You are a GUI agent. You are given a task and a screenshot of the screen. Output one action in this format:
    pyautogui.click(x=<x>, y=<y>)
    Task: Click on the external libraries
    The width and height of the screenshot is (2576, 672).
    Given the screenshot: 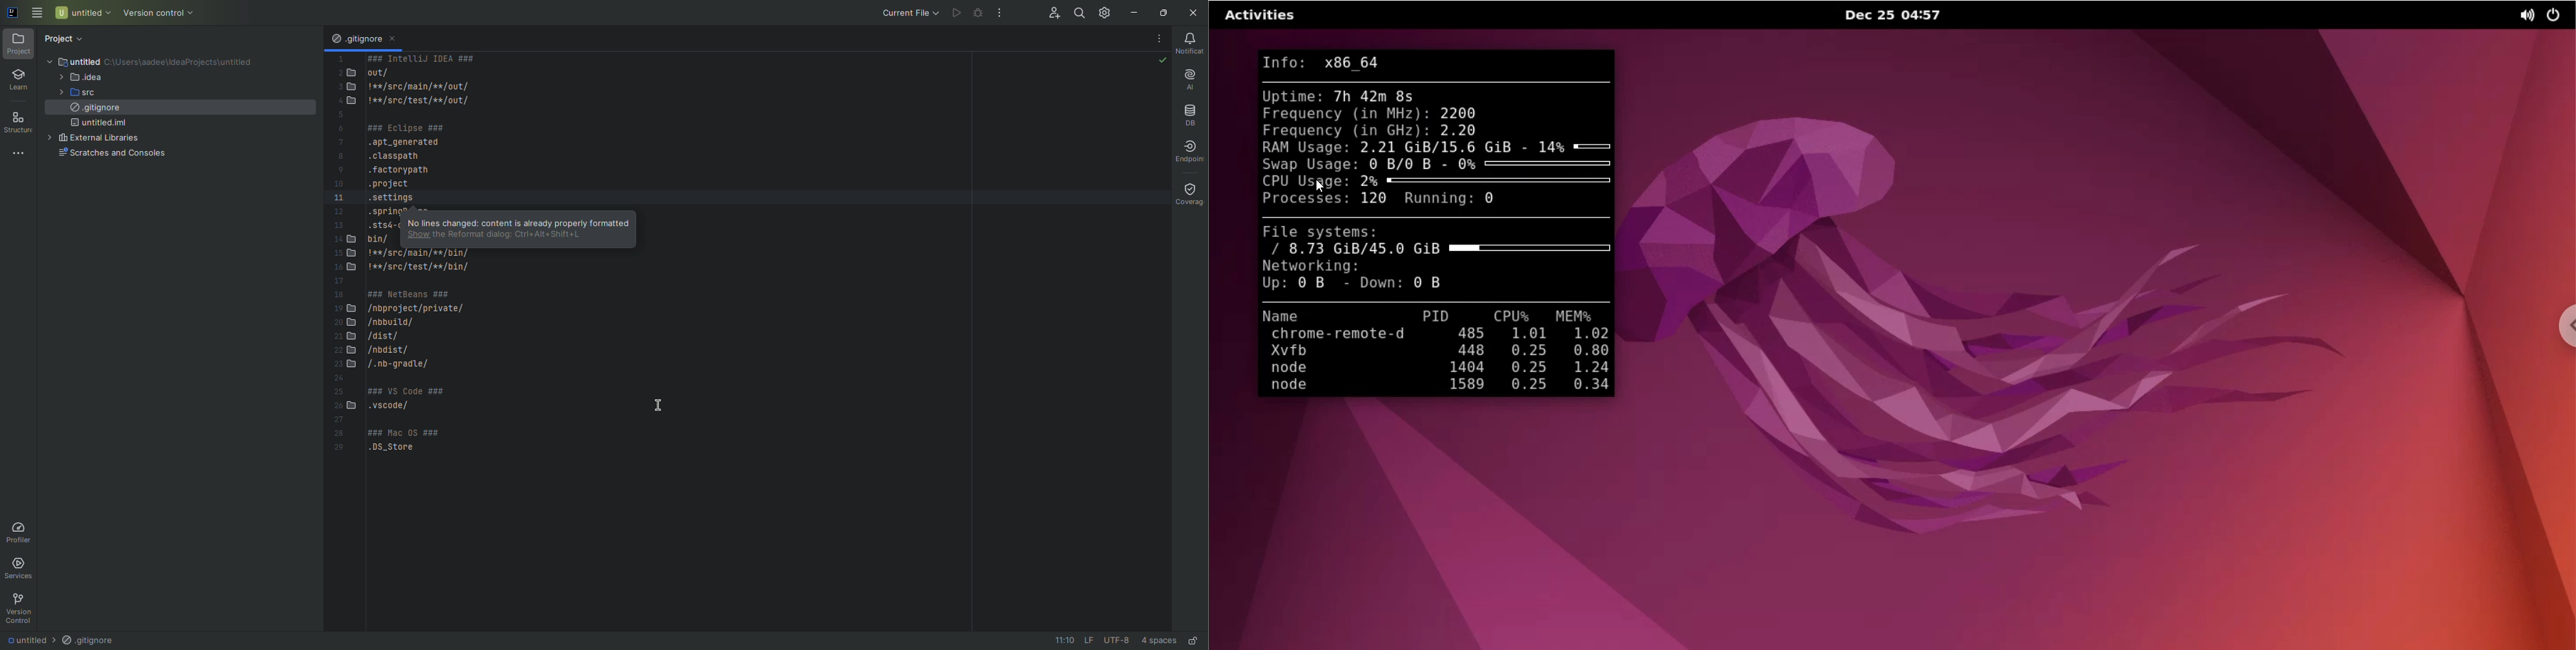 What is the action you would take?
    pyautogui.click(x=105, y=139)
    